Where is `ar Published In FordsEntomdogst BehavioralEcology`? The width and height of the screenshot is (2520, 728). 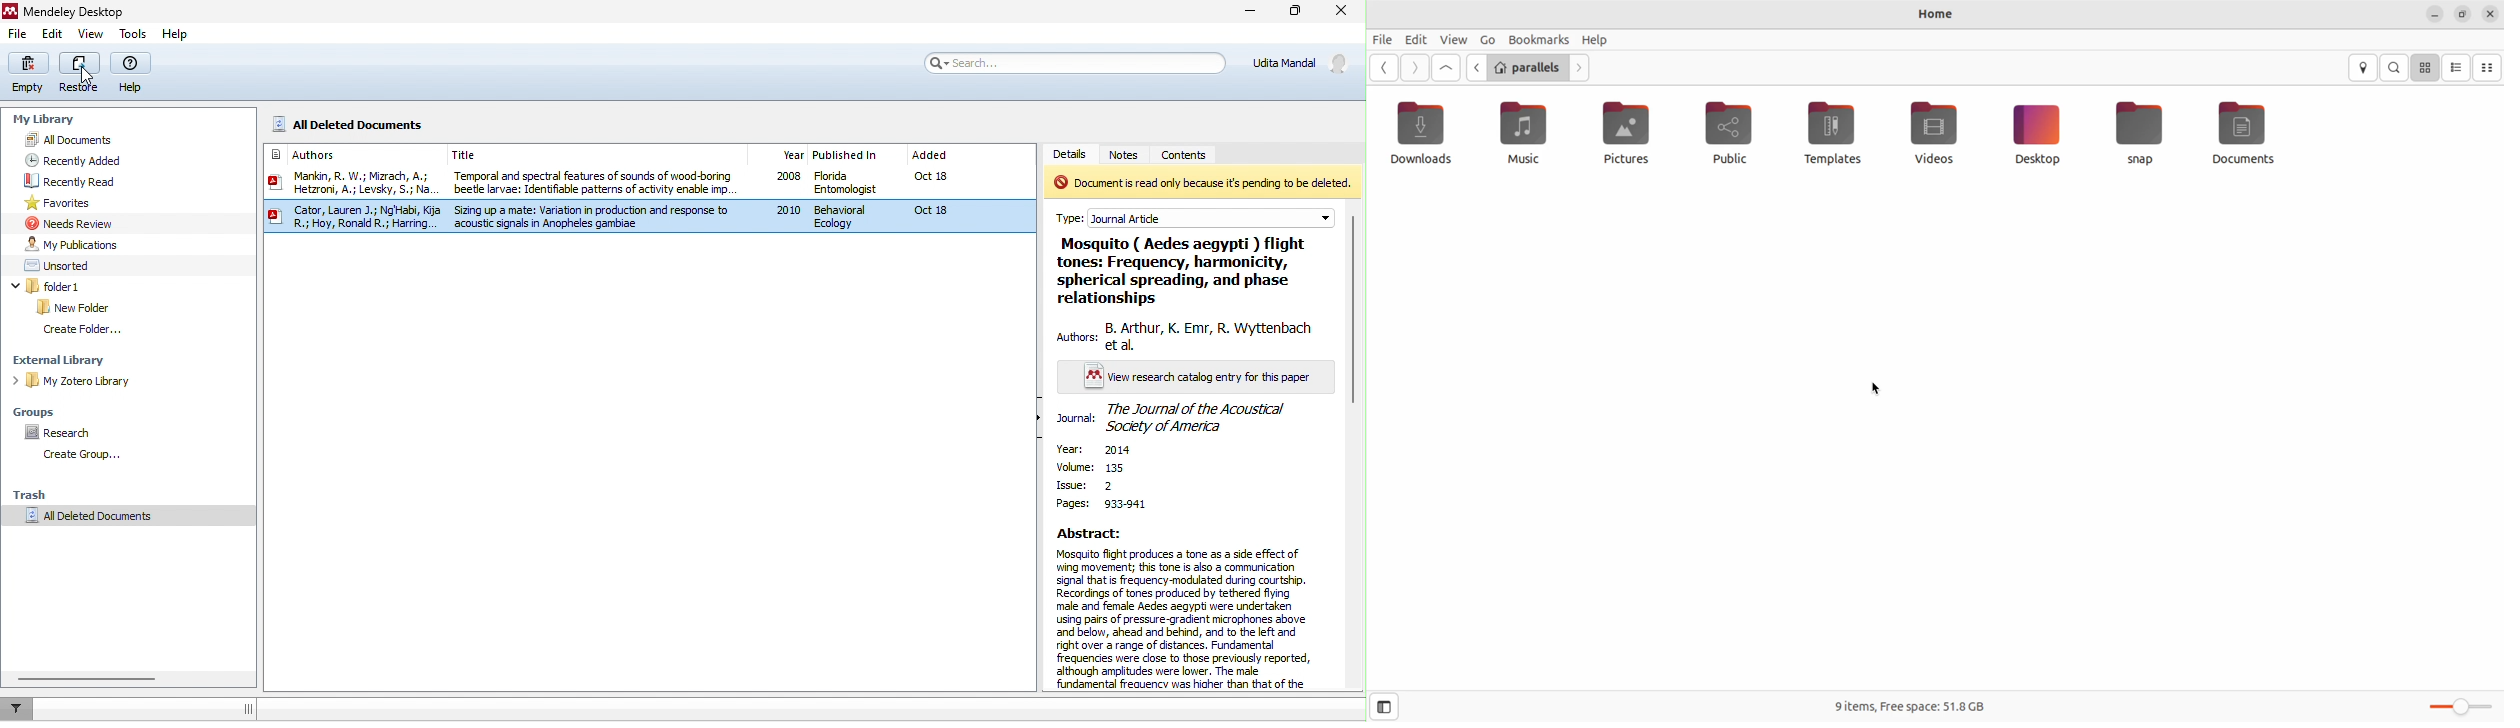 ar Published In FordsEntomdogst BehavioralEcology is located at coordinates (851, 189).